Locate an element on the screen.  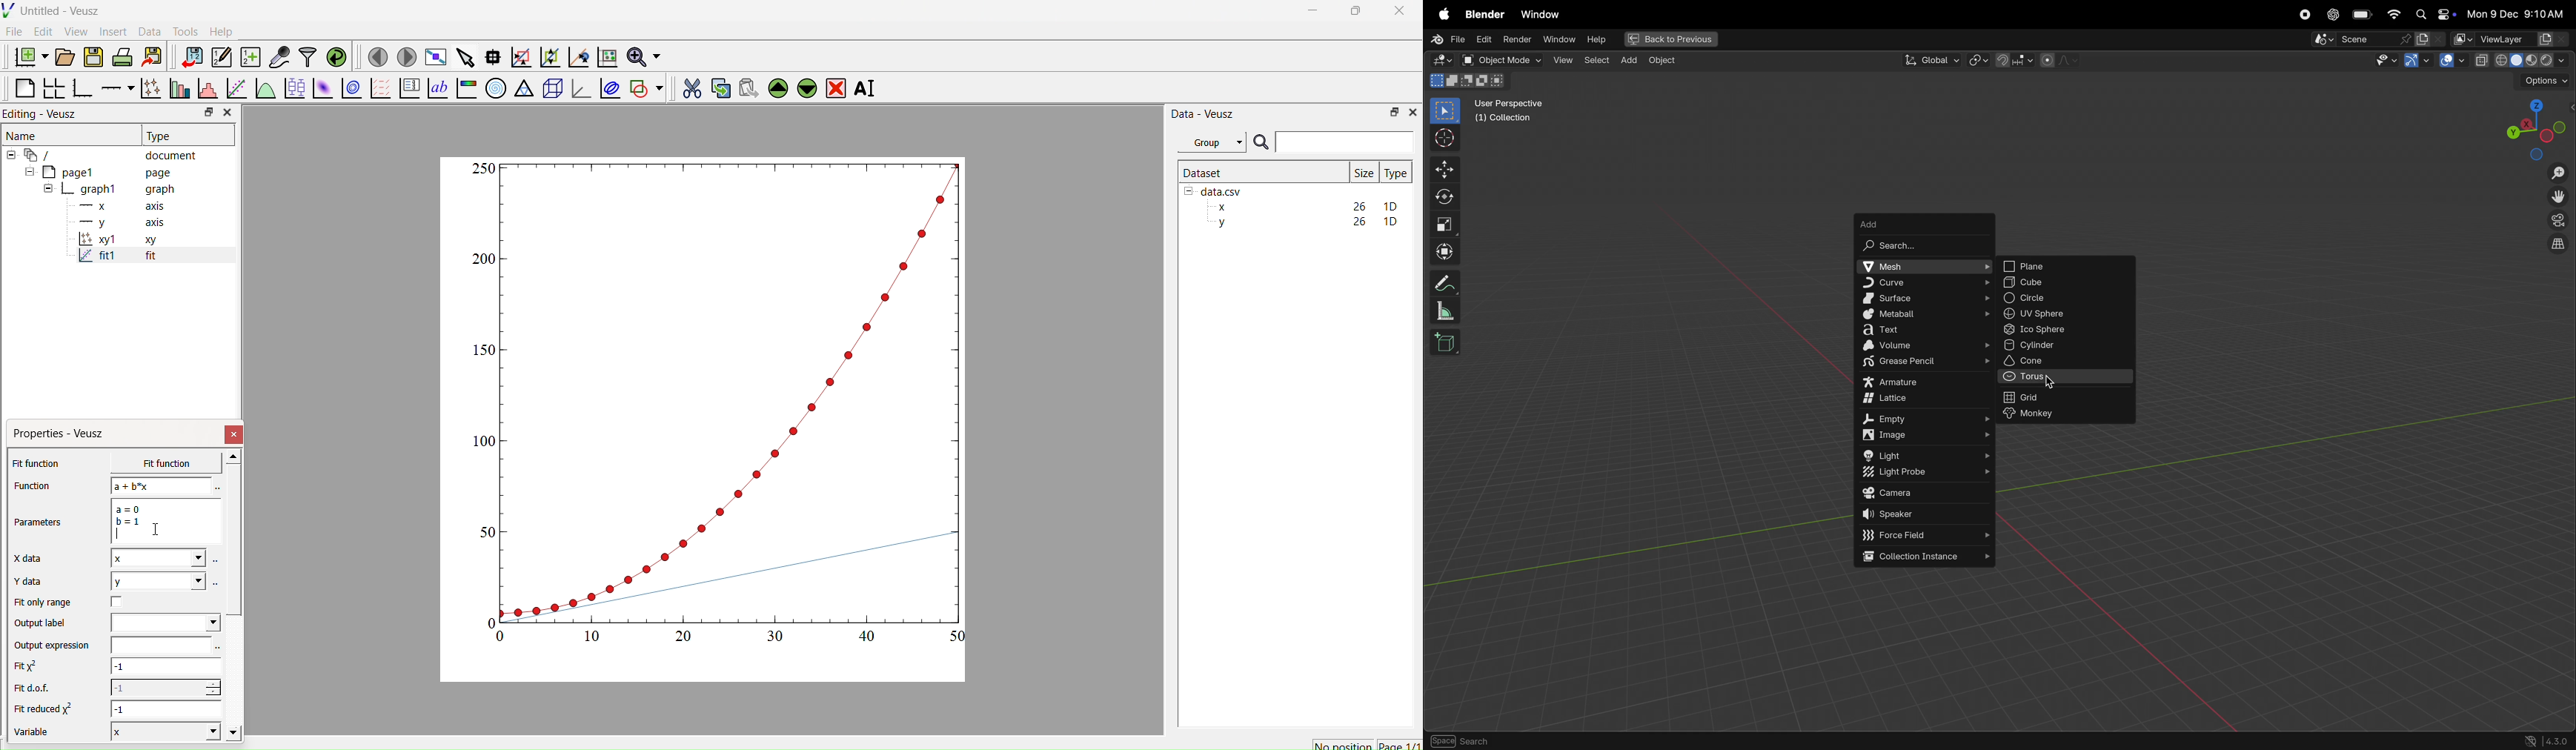
Insert is located at coordinates (116, 31).